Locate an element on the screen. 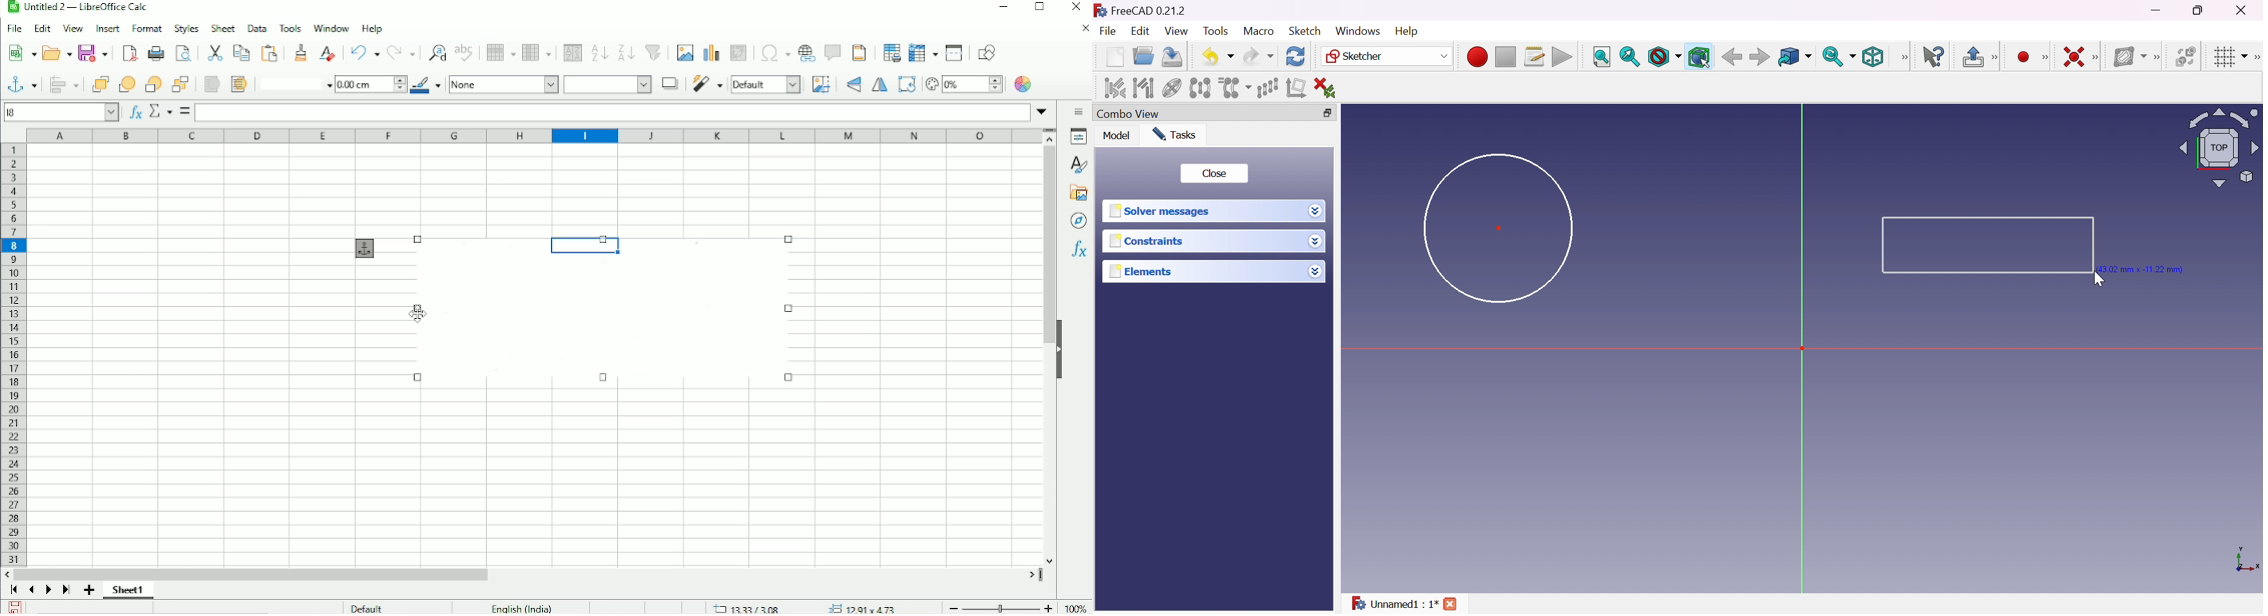 Image resolution: width=2268 pixels, height=616 pixels. Headers and footers is located at coordinates (859, 53).